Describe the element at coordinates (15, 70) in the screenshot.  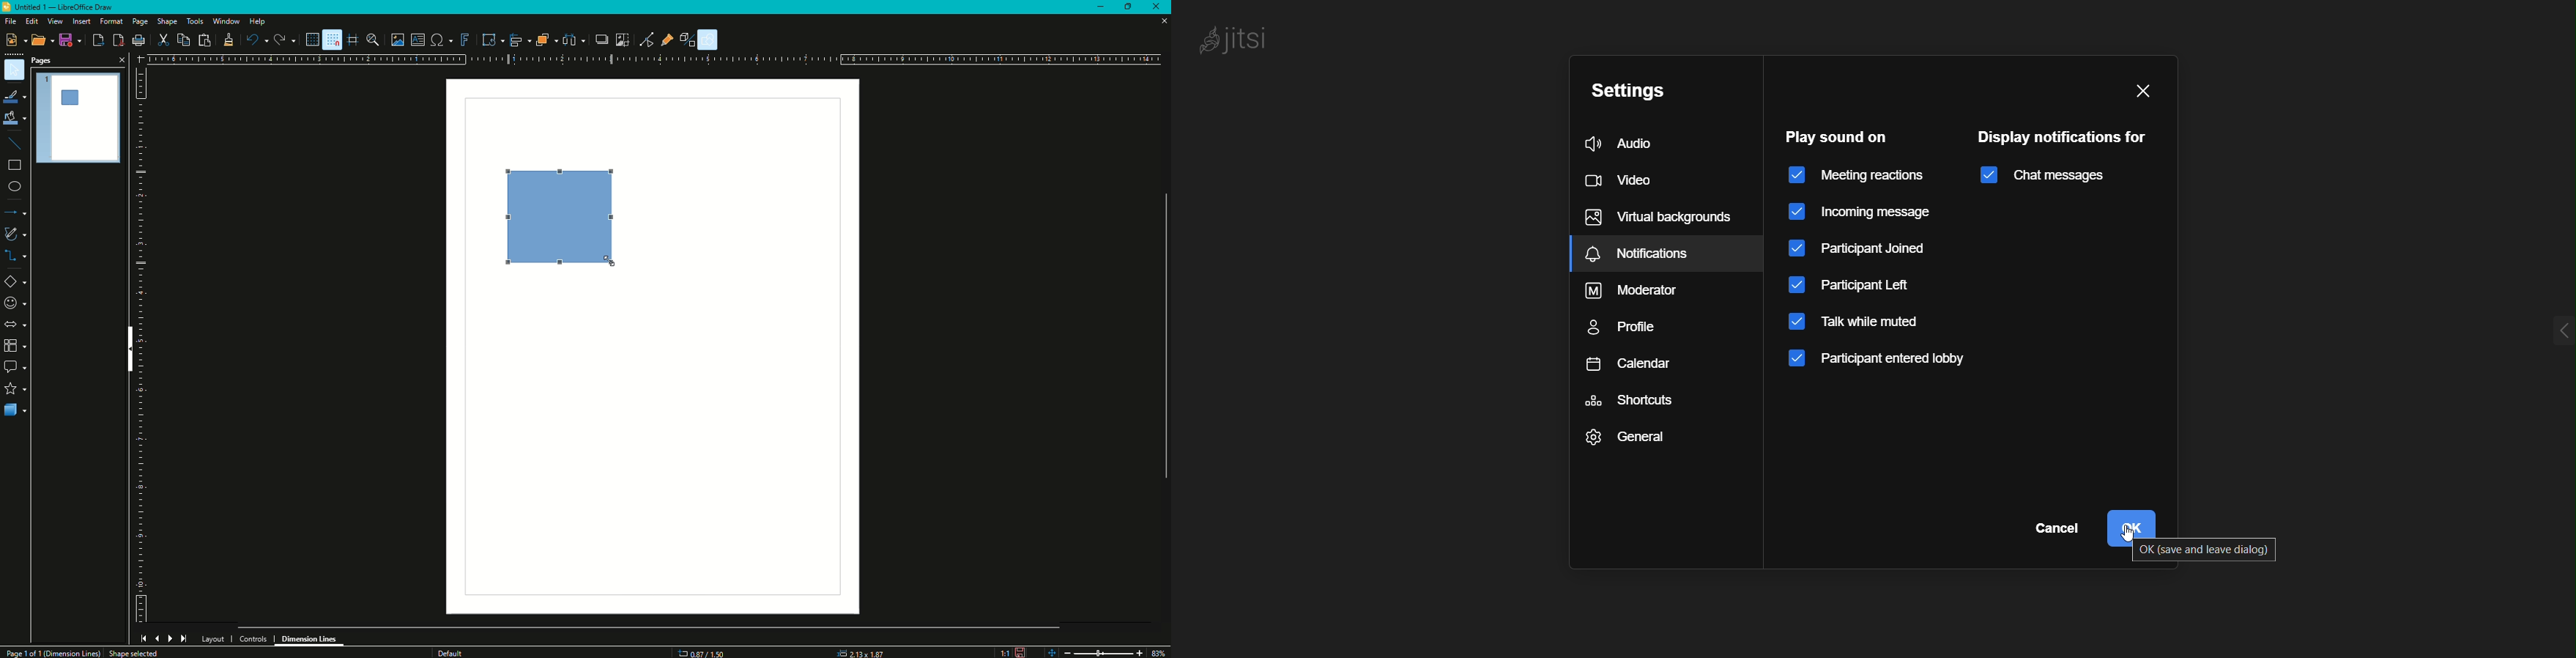
I see `Select` at that location.